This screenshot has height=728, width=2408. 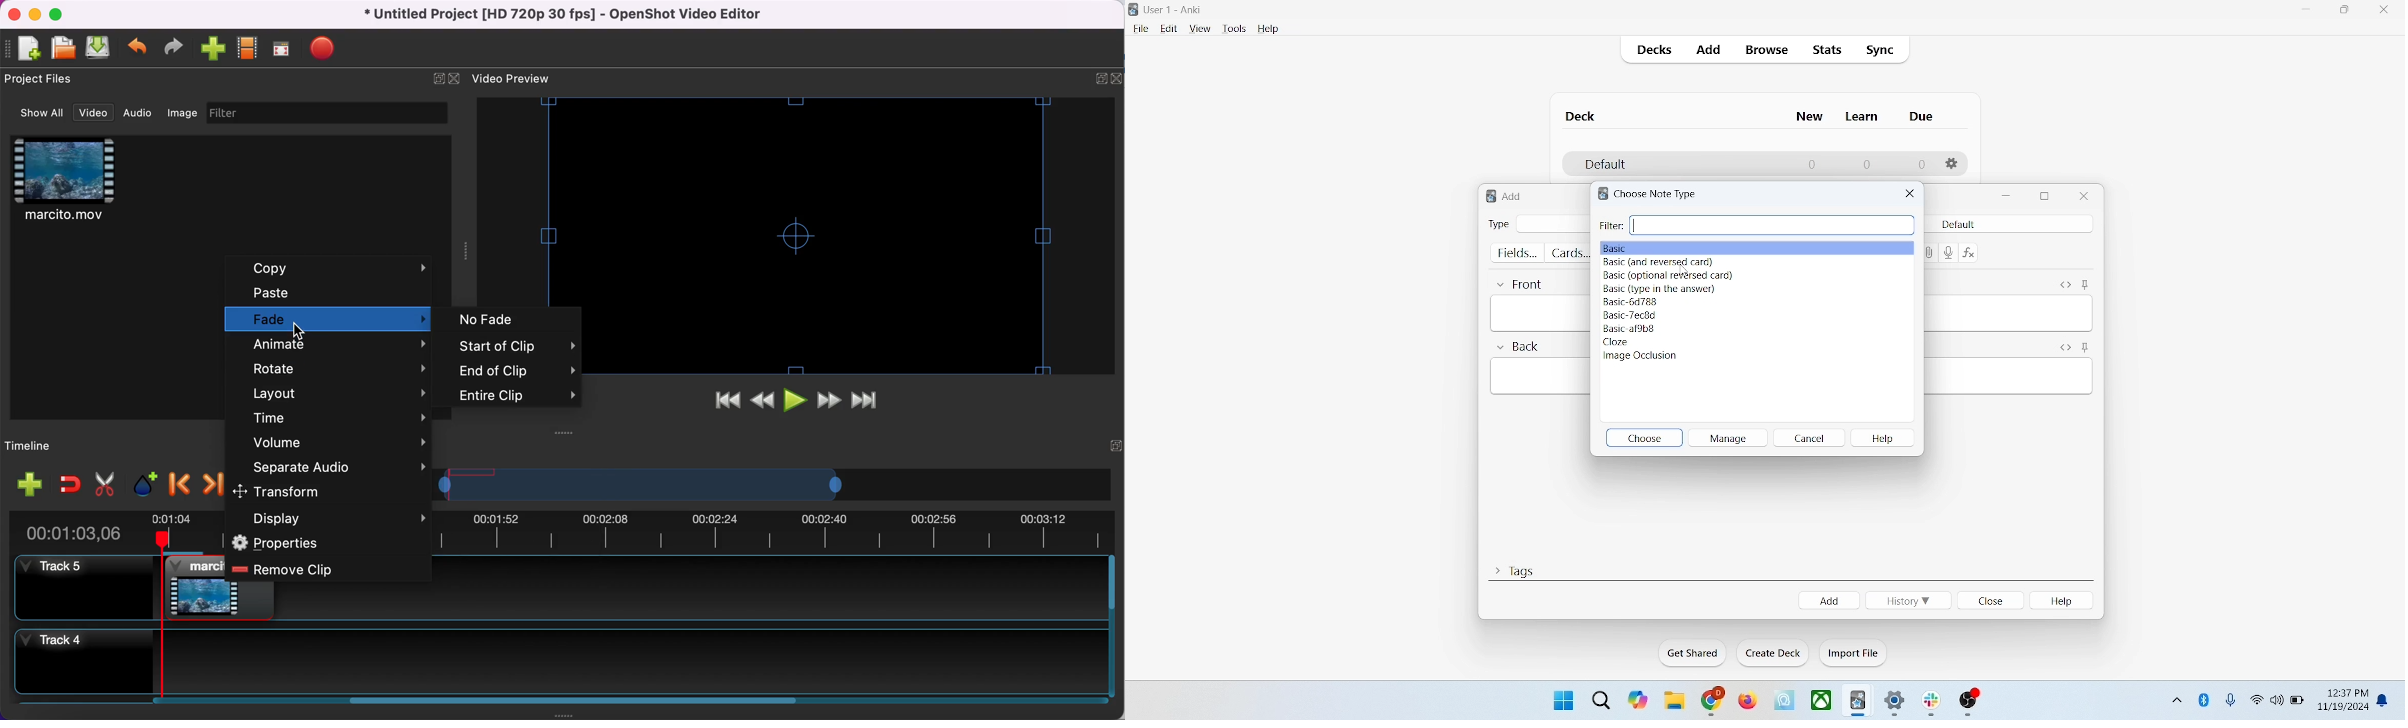 I want to click on show all, so click(x=36, y=112).